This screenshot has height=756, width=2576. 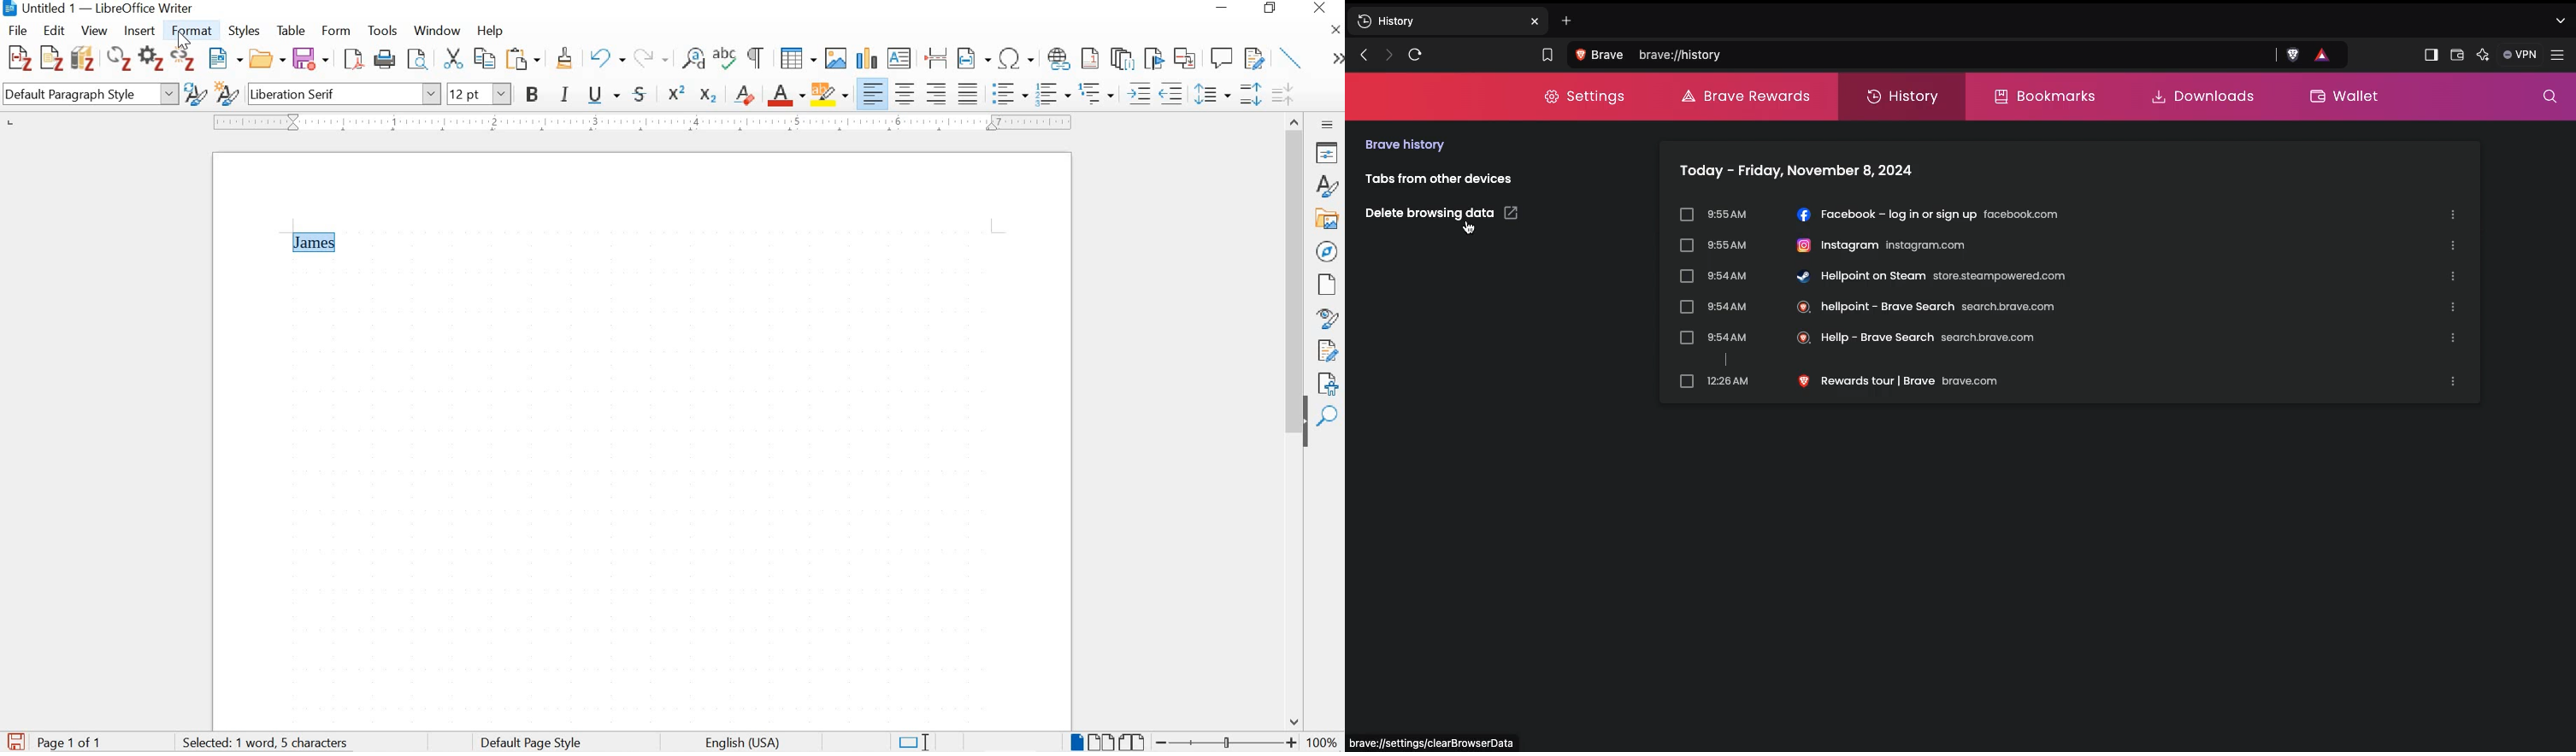 What do you see at coordinates (151, 60) in the screenshot?
I see `set document preferences` at bounding box center [151, 60].